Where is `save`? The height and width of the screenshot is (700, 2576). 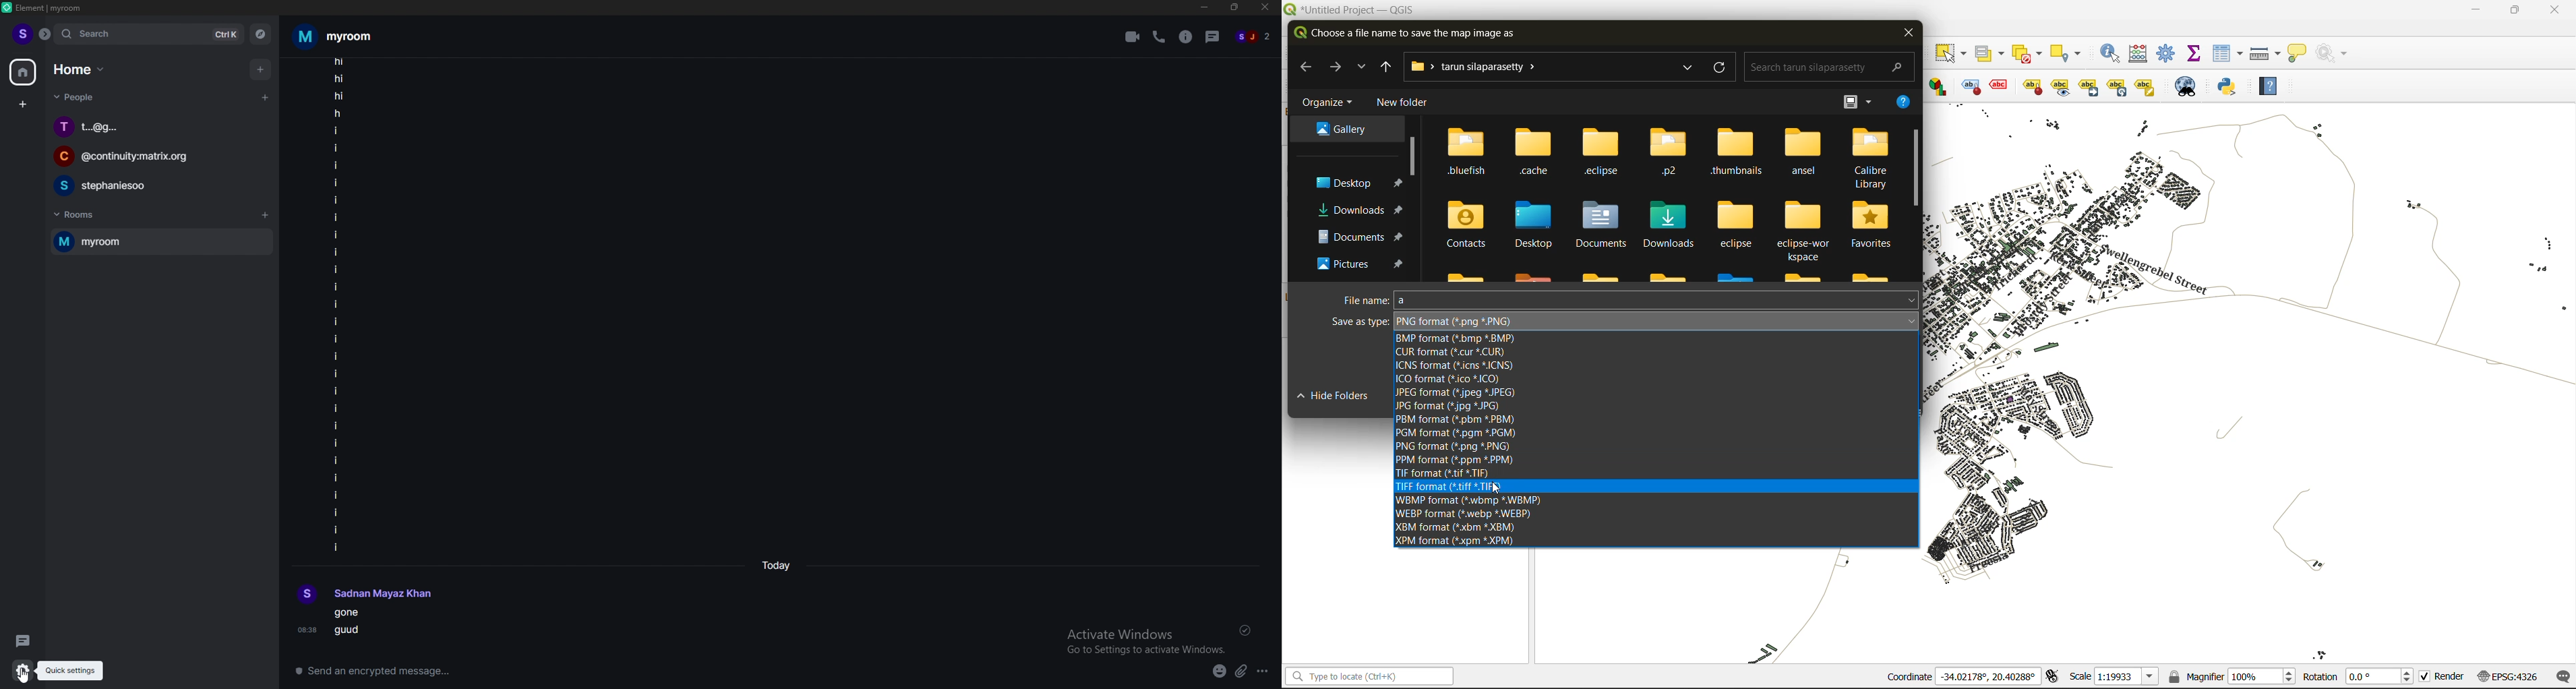
save is located at coordinates (1787, 394).